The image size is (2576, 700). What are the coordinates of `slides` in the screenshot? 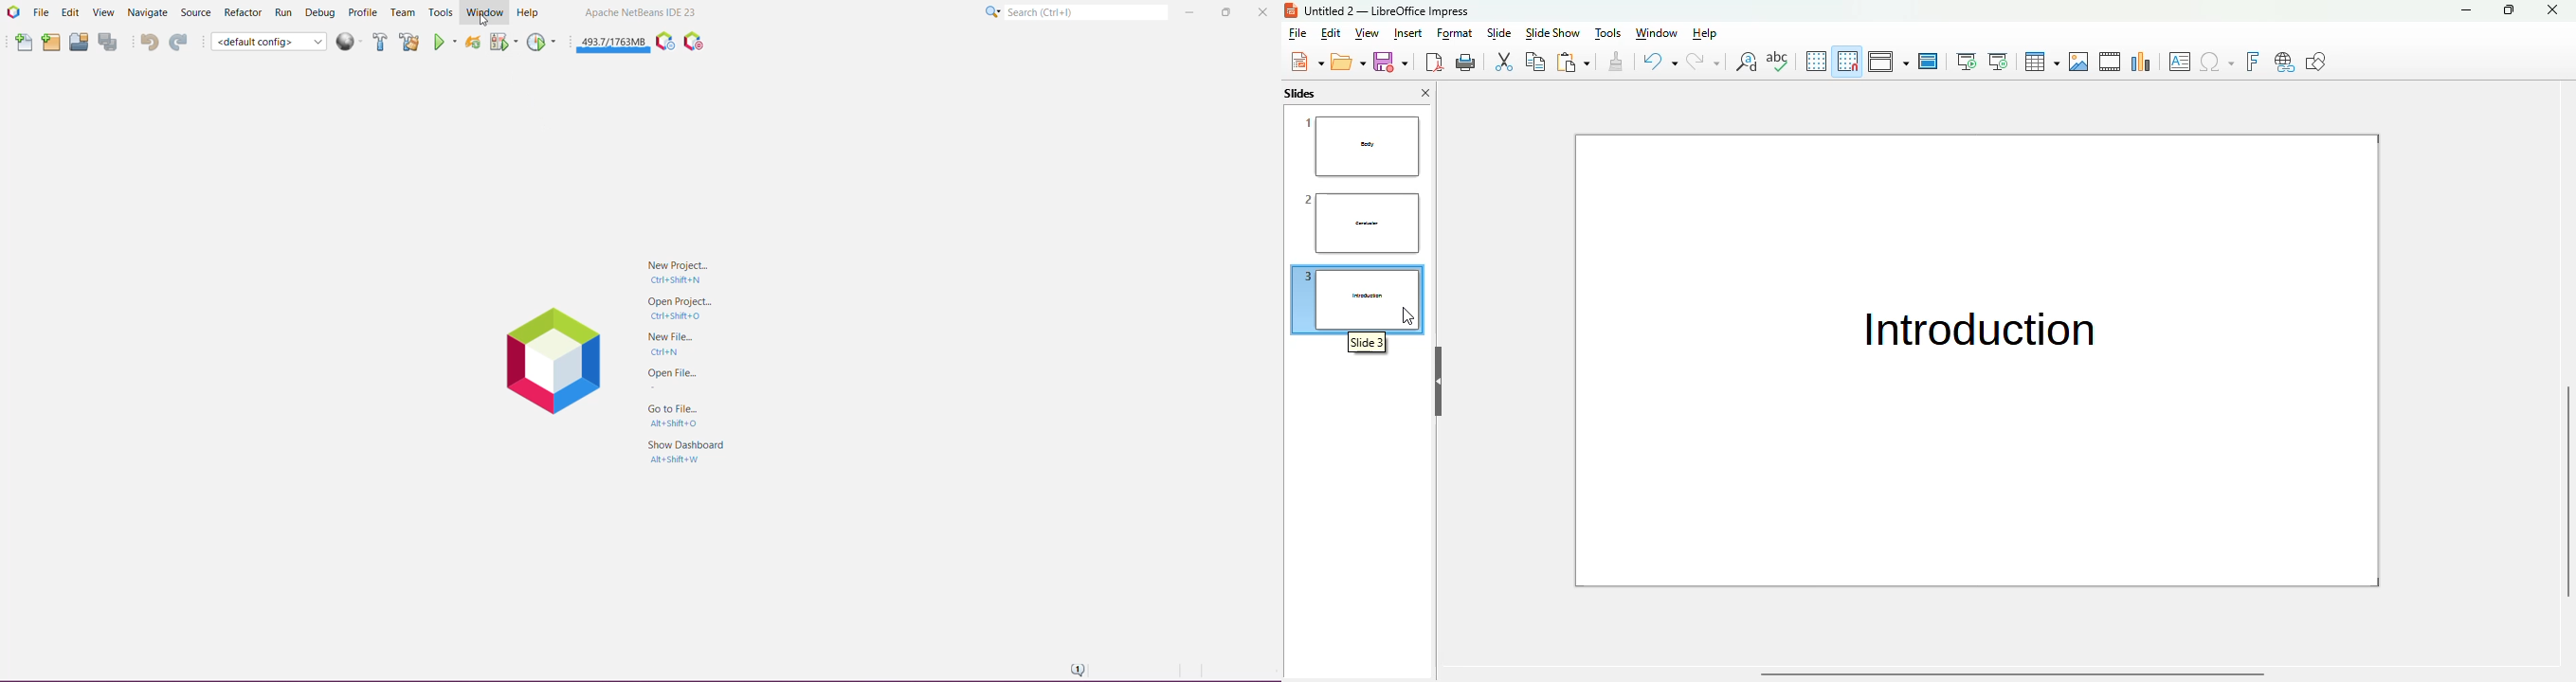 It's located at (1299, 94).